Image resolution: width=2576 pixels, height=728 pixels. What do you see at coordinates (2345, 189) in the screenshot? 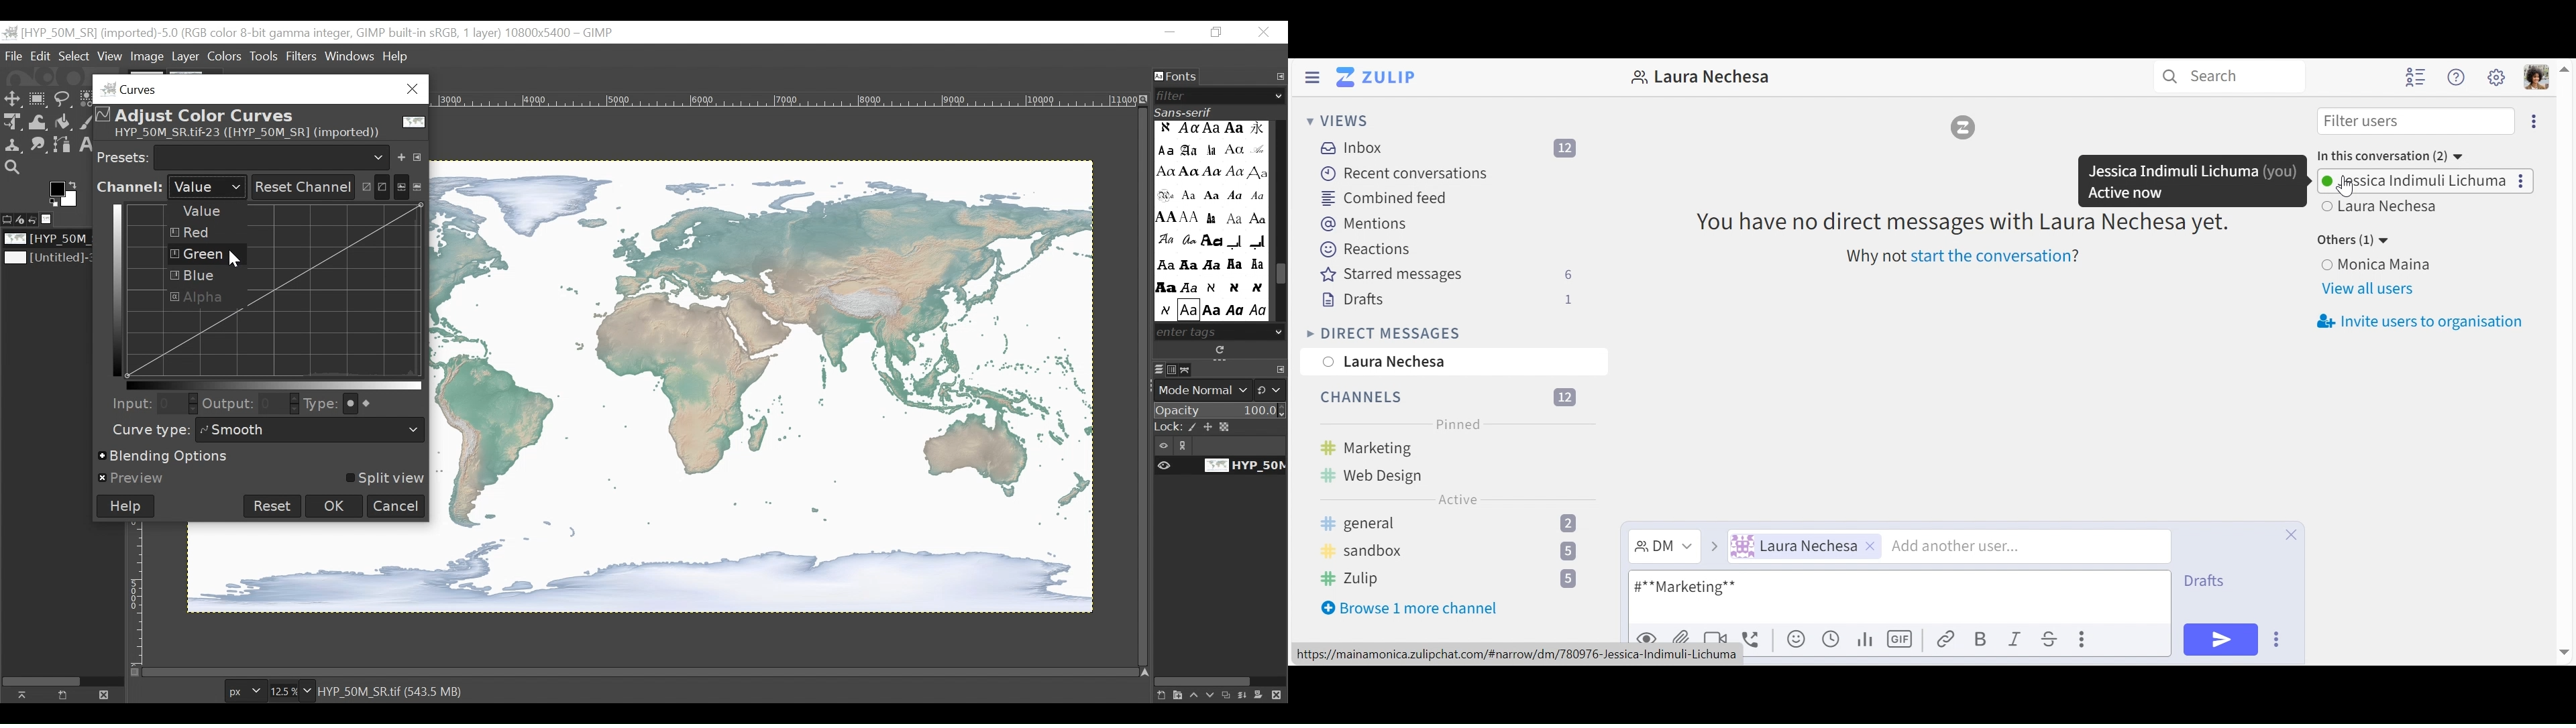
I see `cursor` at bounding box center [2345, 189].